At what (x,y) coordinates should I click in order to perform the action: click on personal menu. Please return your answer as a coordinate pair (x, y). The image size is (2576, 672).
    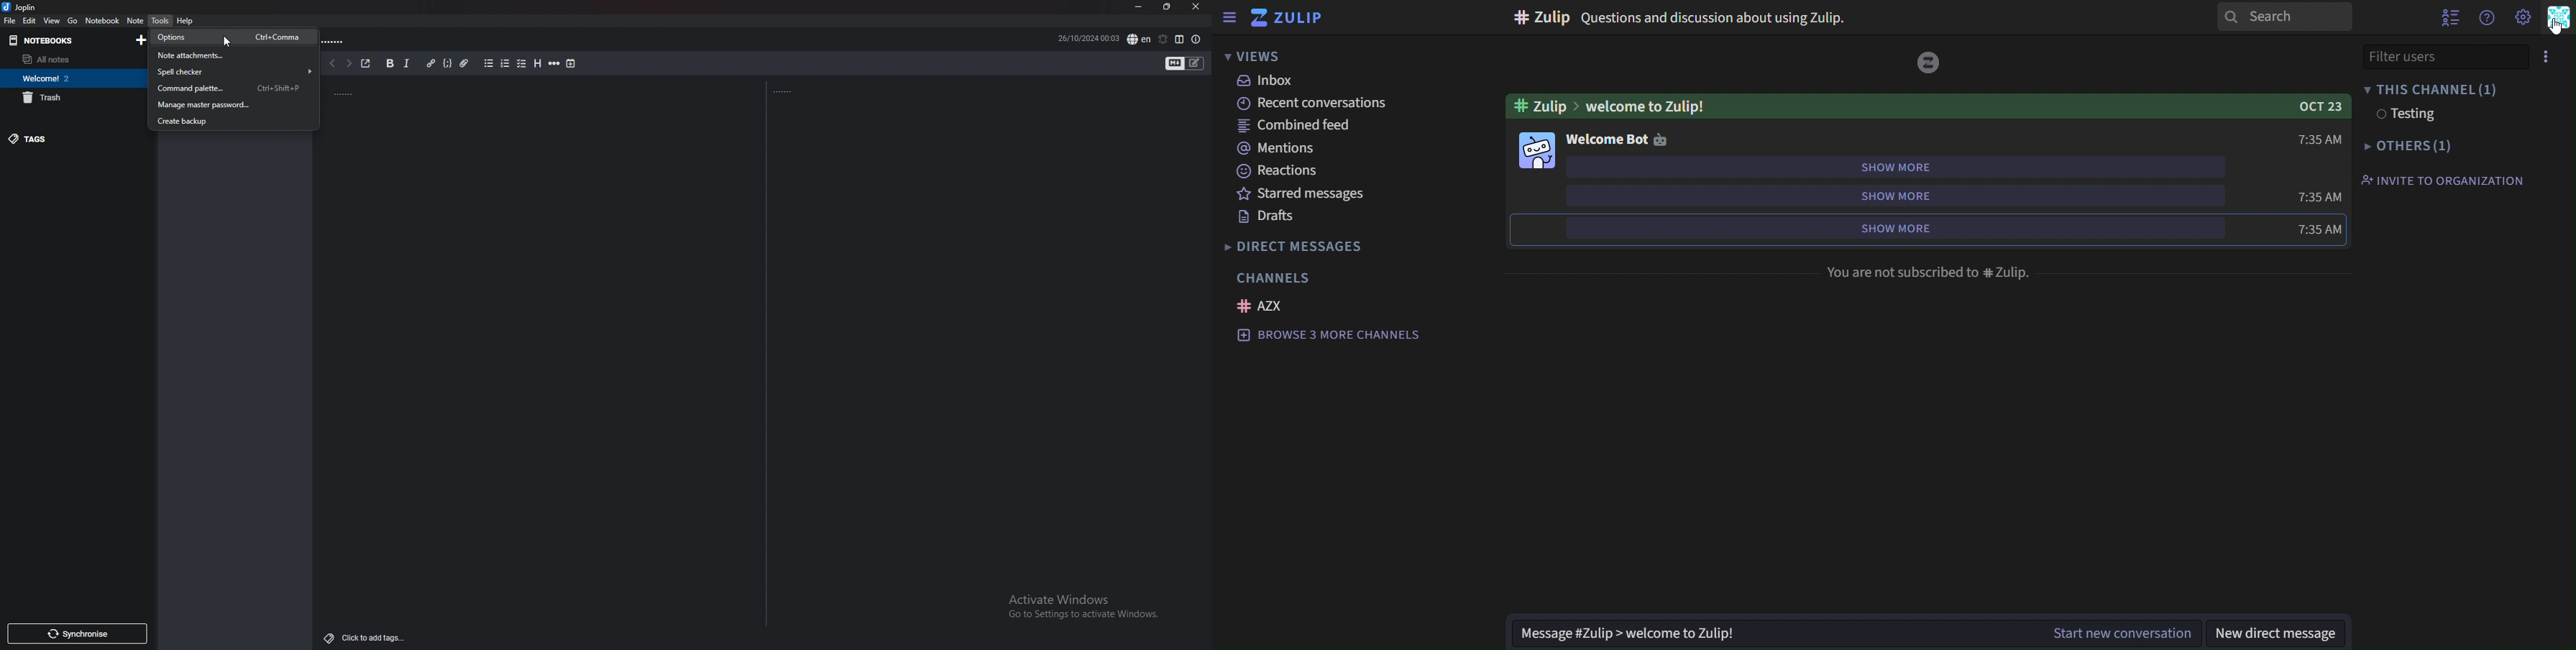
    Looking at the image, I should click on (2561, 18).